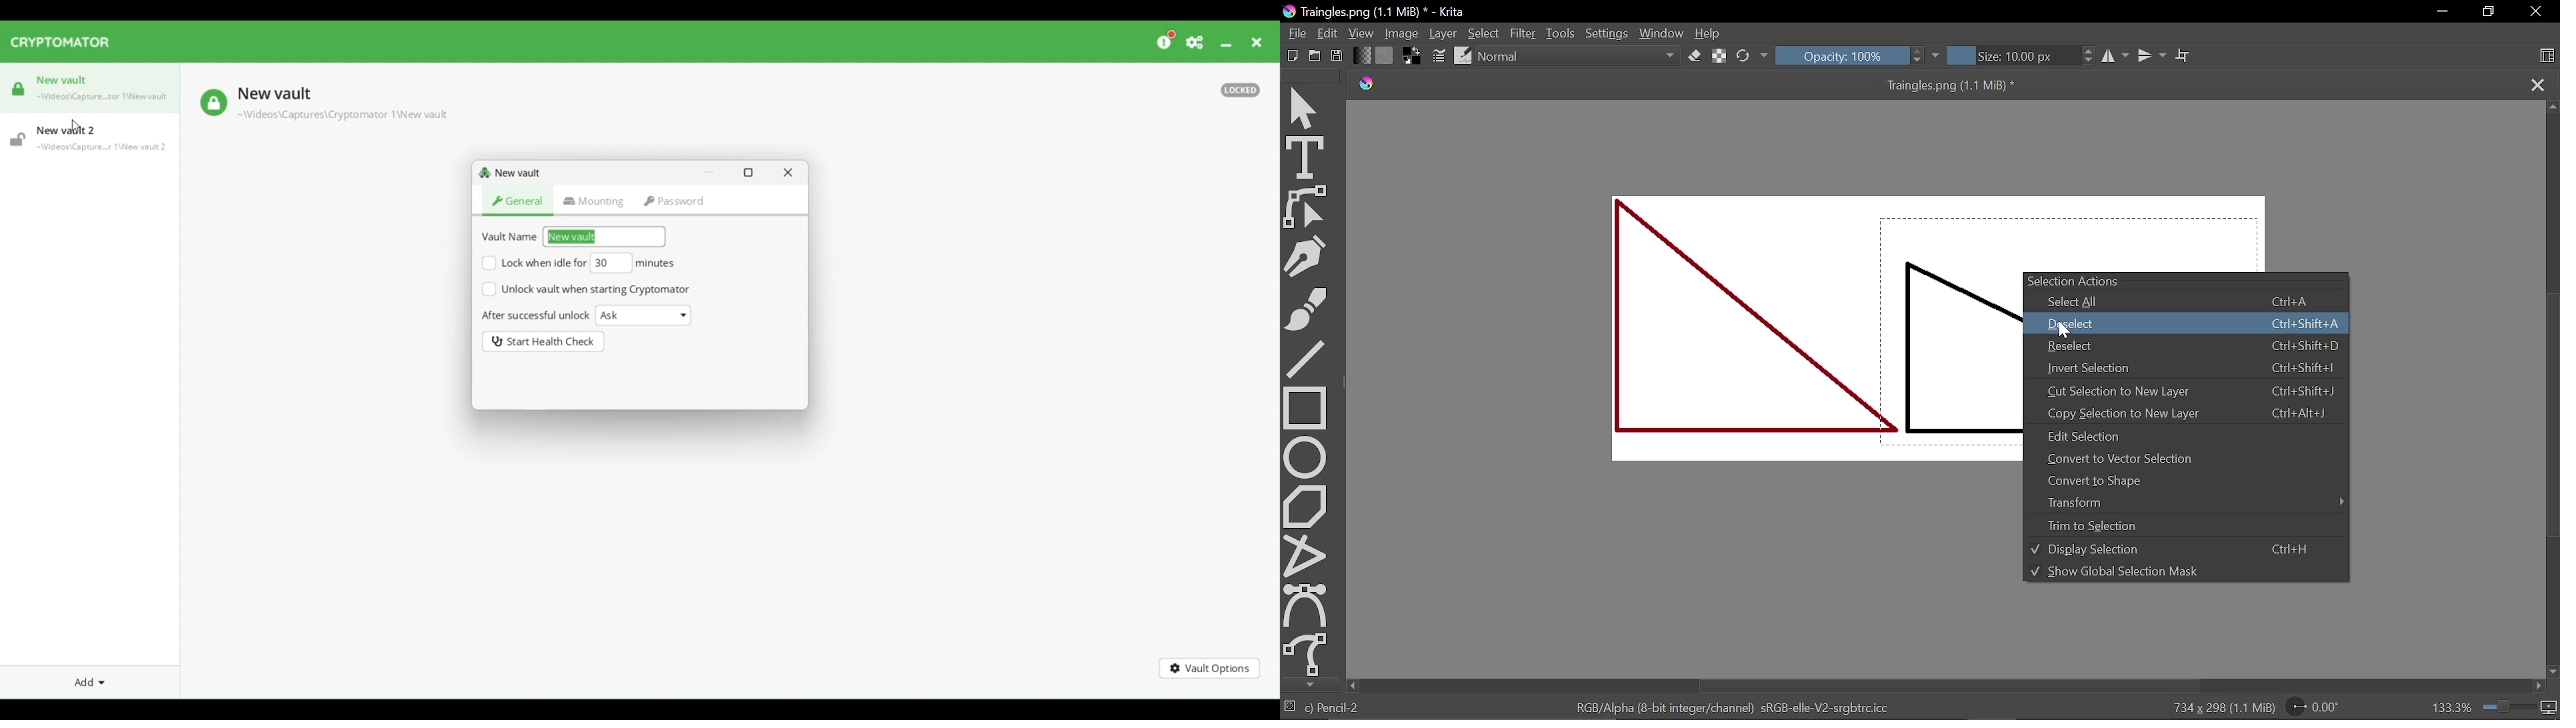 Image resolution: width=2576 pixels, height=728 pixels. What do you see at coordinates (1438, 56) in the screenshot?
I see `Edit brush settings` at bounding box center [1438, 56].